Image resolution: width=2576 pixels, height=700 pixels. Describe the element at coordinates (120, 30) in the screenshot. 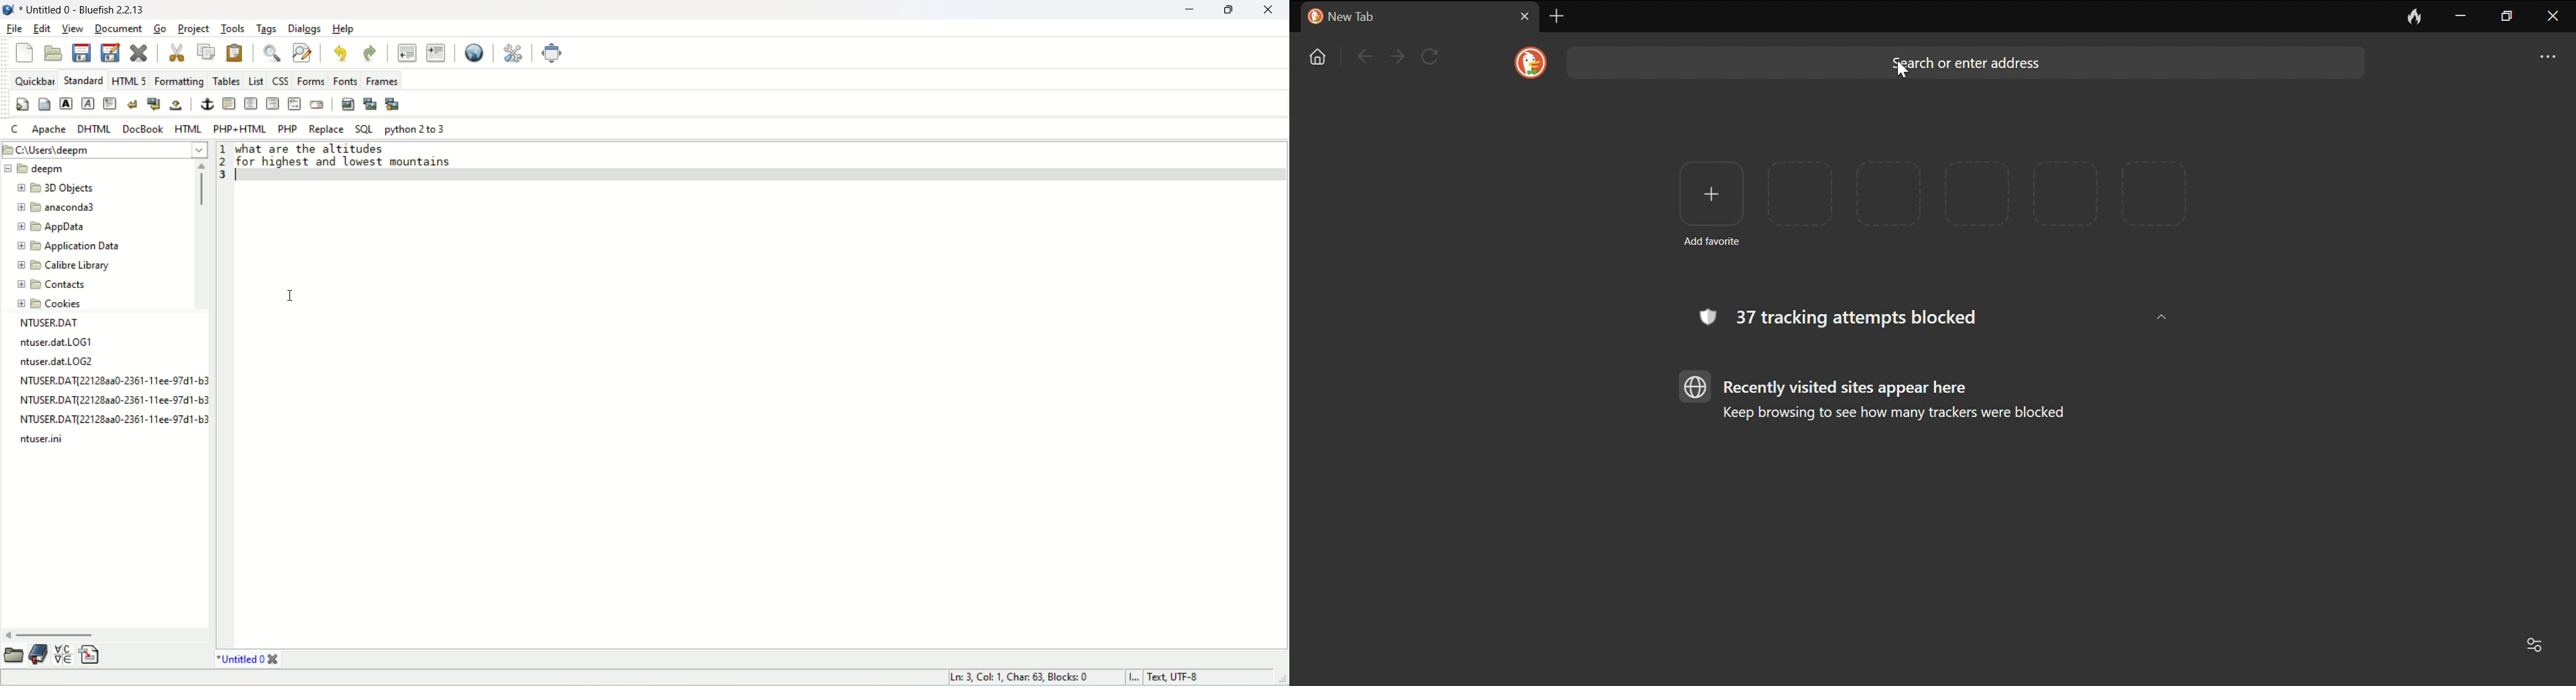

I see `document` at that location.